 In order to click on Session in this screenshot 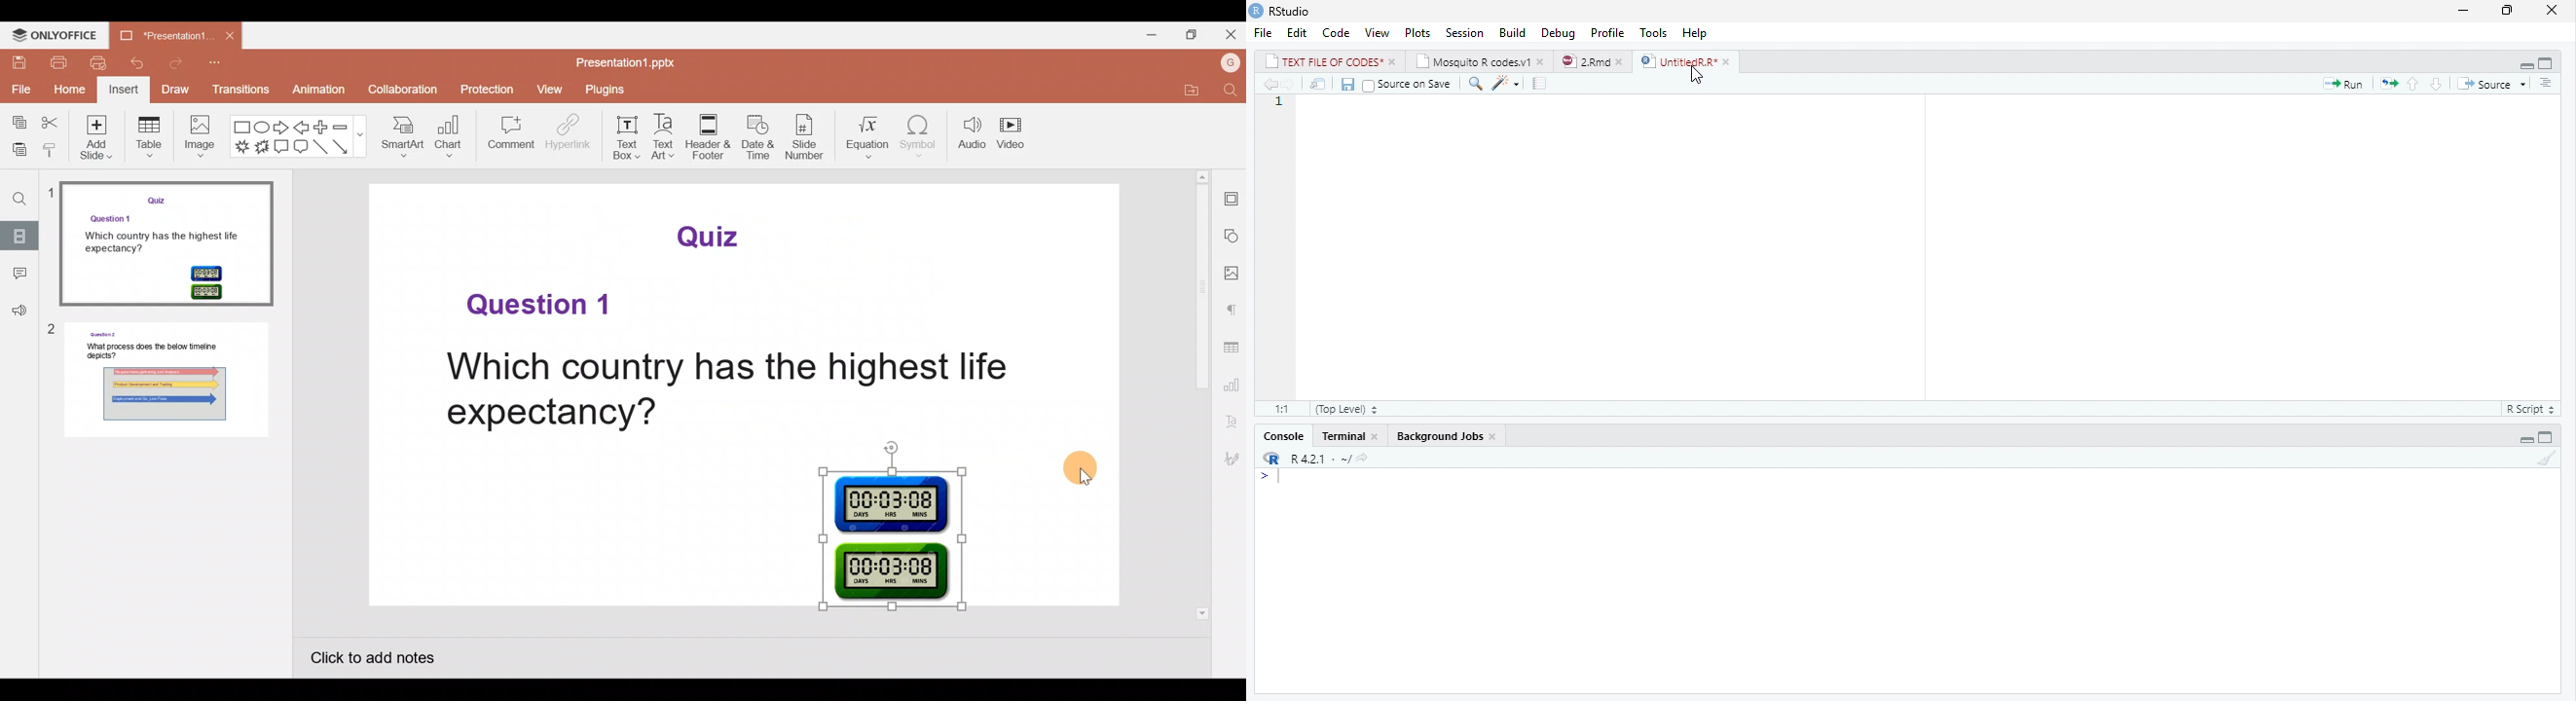, I will do `click(1464, 32)`.